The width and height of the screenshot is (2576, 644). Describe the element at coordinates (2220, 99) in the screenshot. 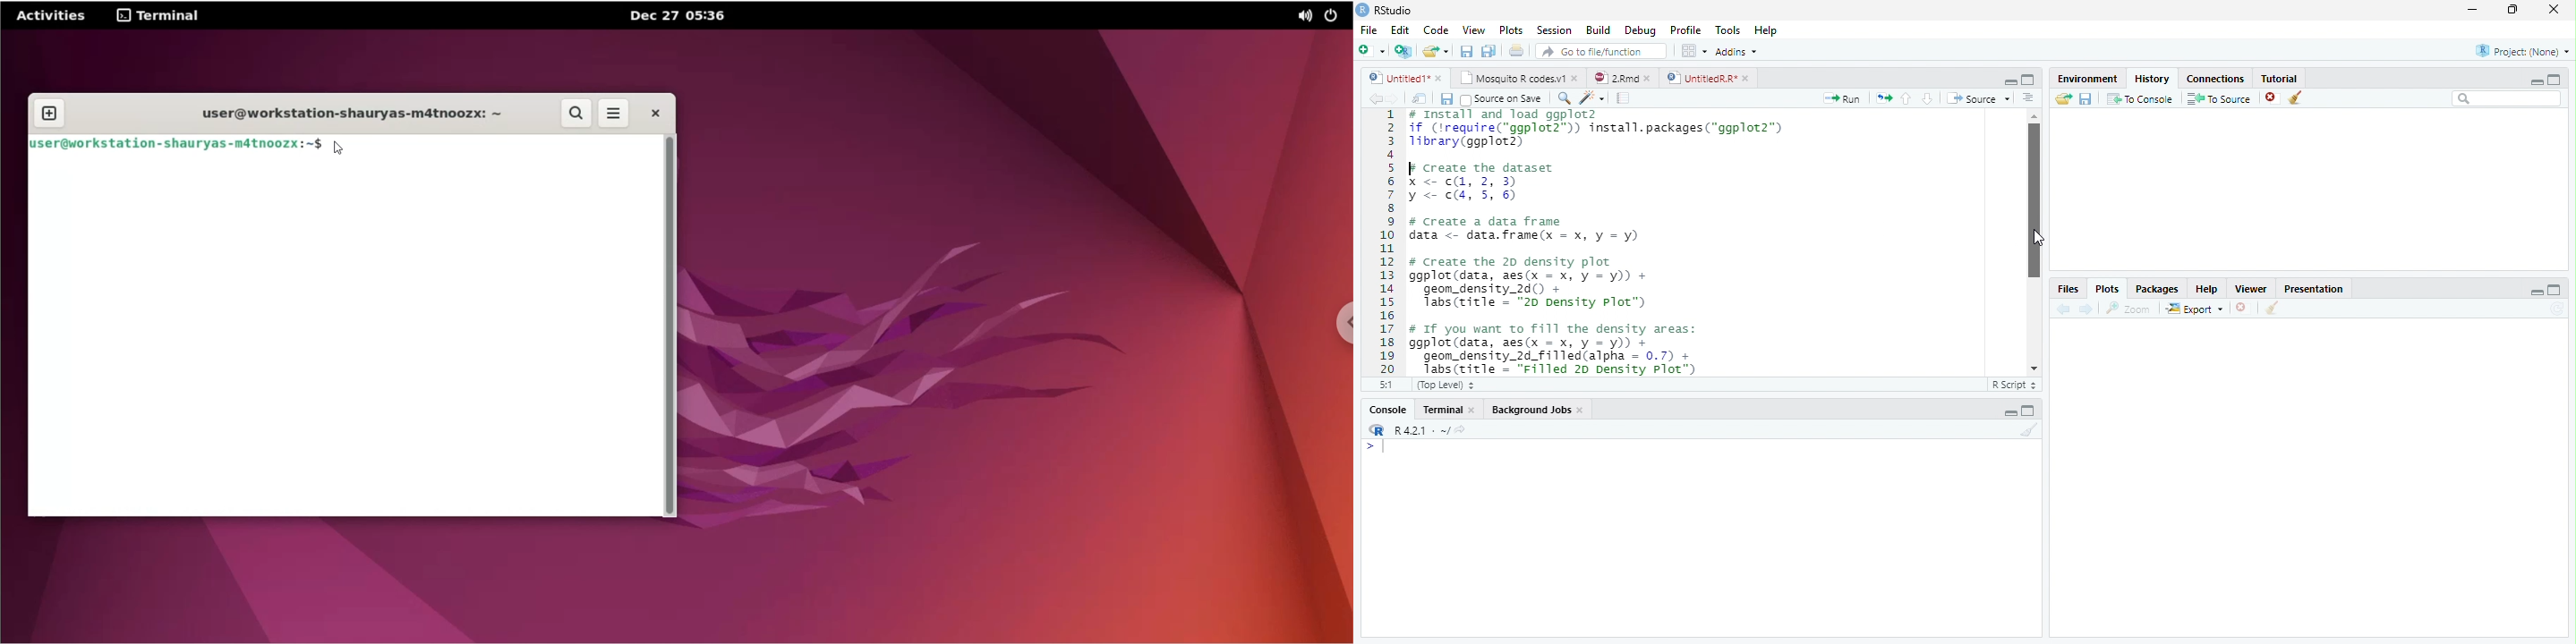

I see `To source` at that location.